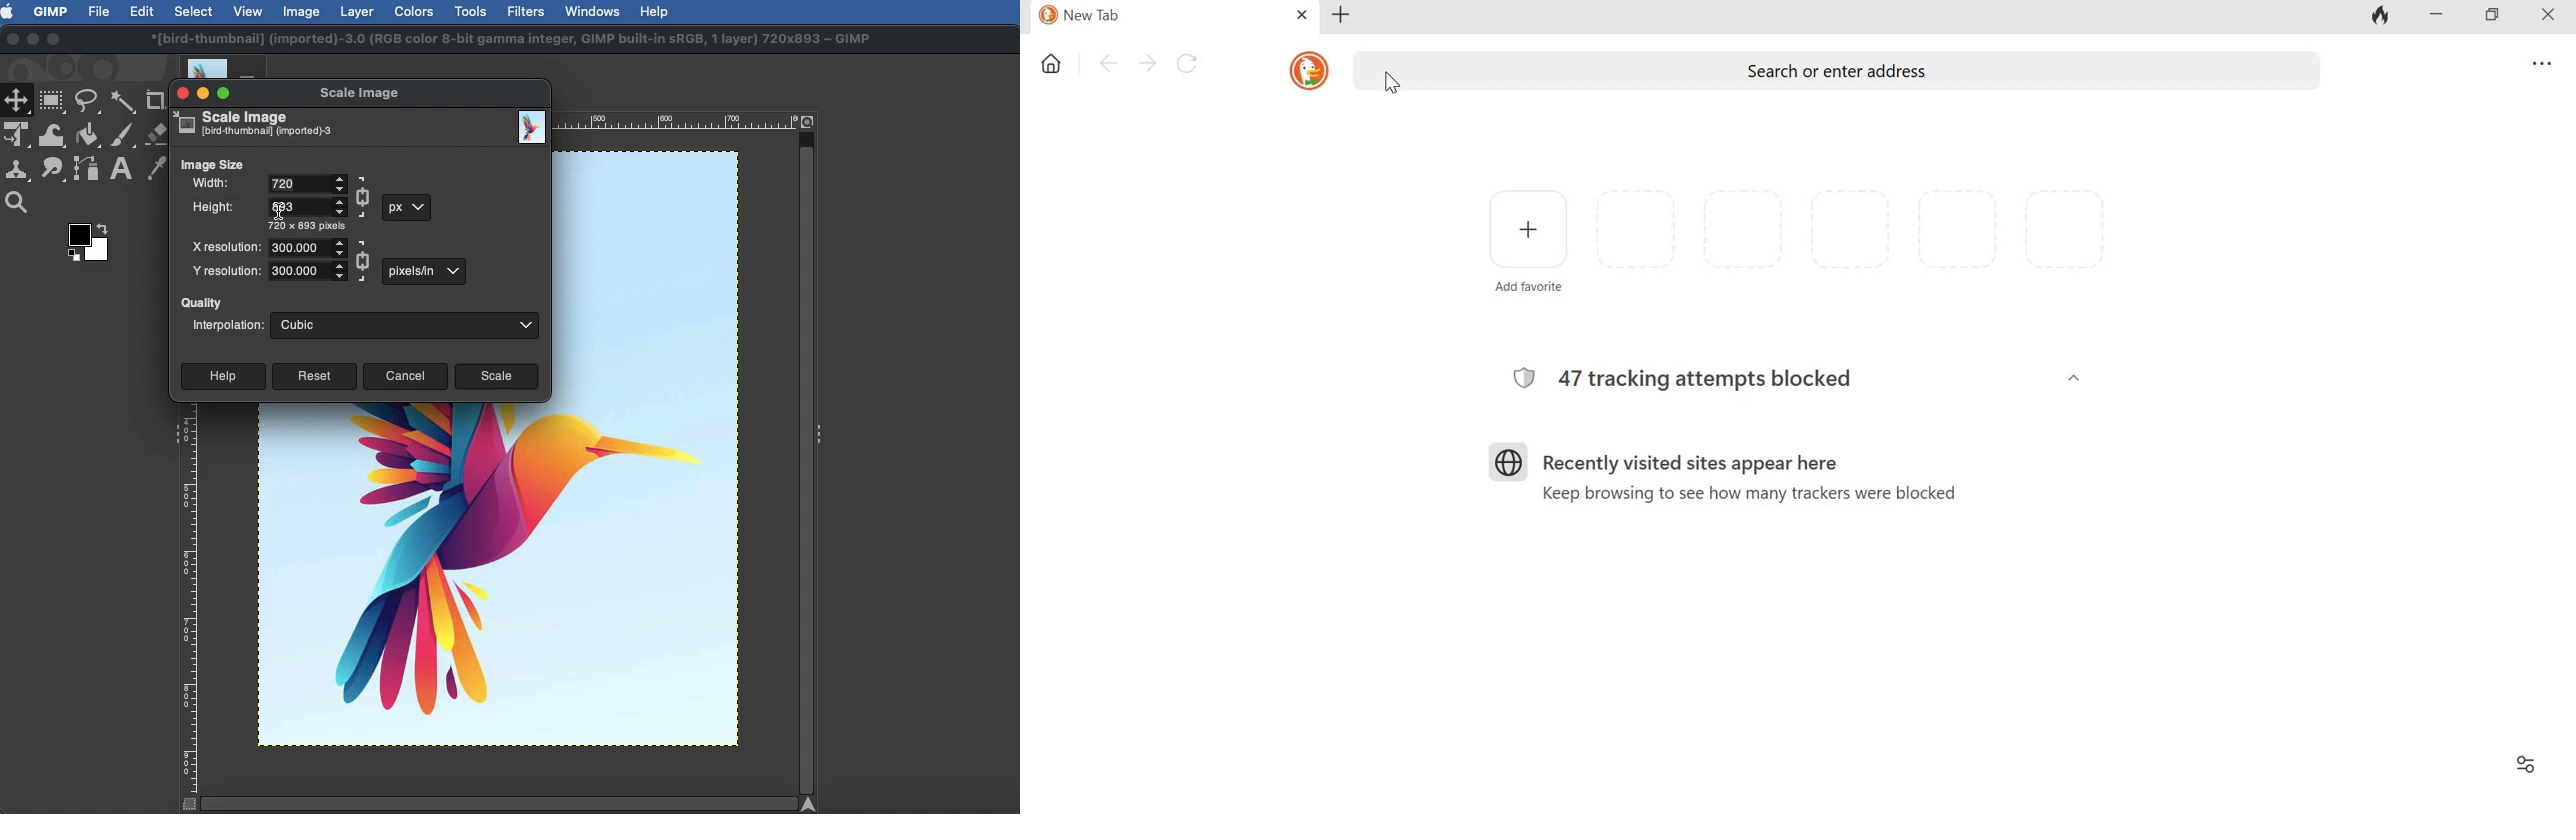  I want to click on Go forward one page, so click(1145, 65).